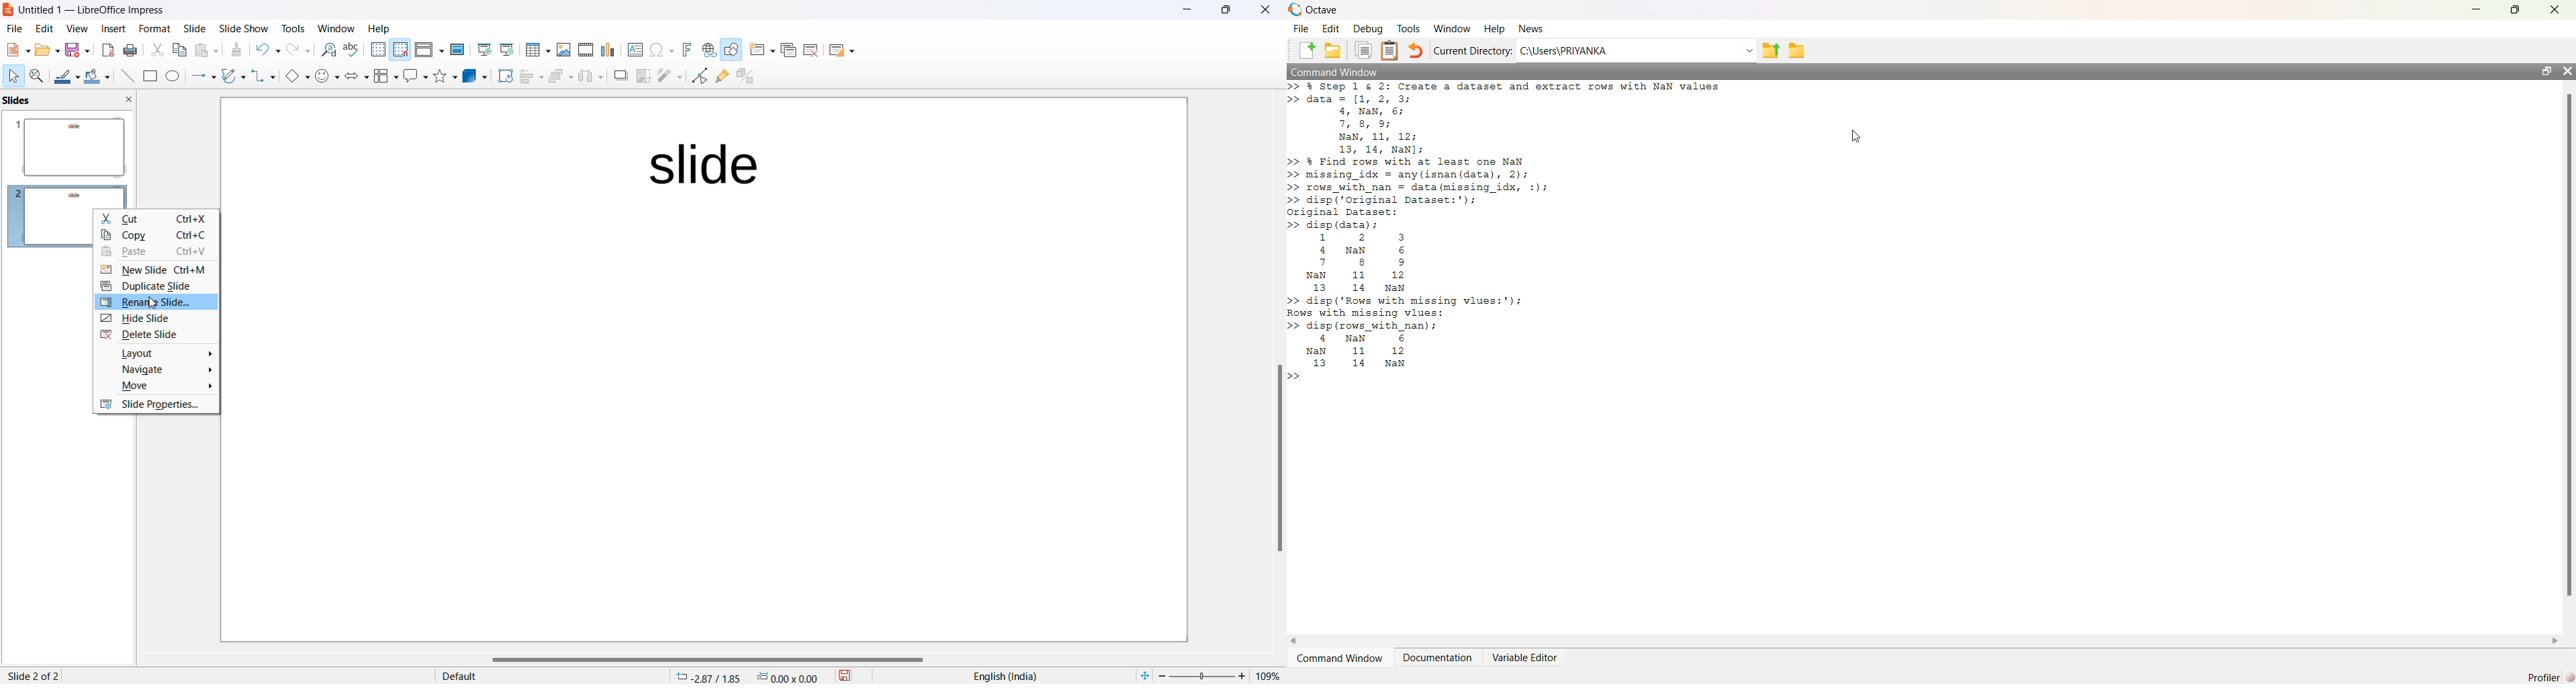  Describe the element at coordinates (1141, 675) in the screenshot. I see `fit to current window` at that location.